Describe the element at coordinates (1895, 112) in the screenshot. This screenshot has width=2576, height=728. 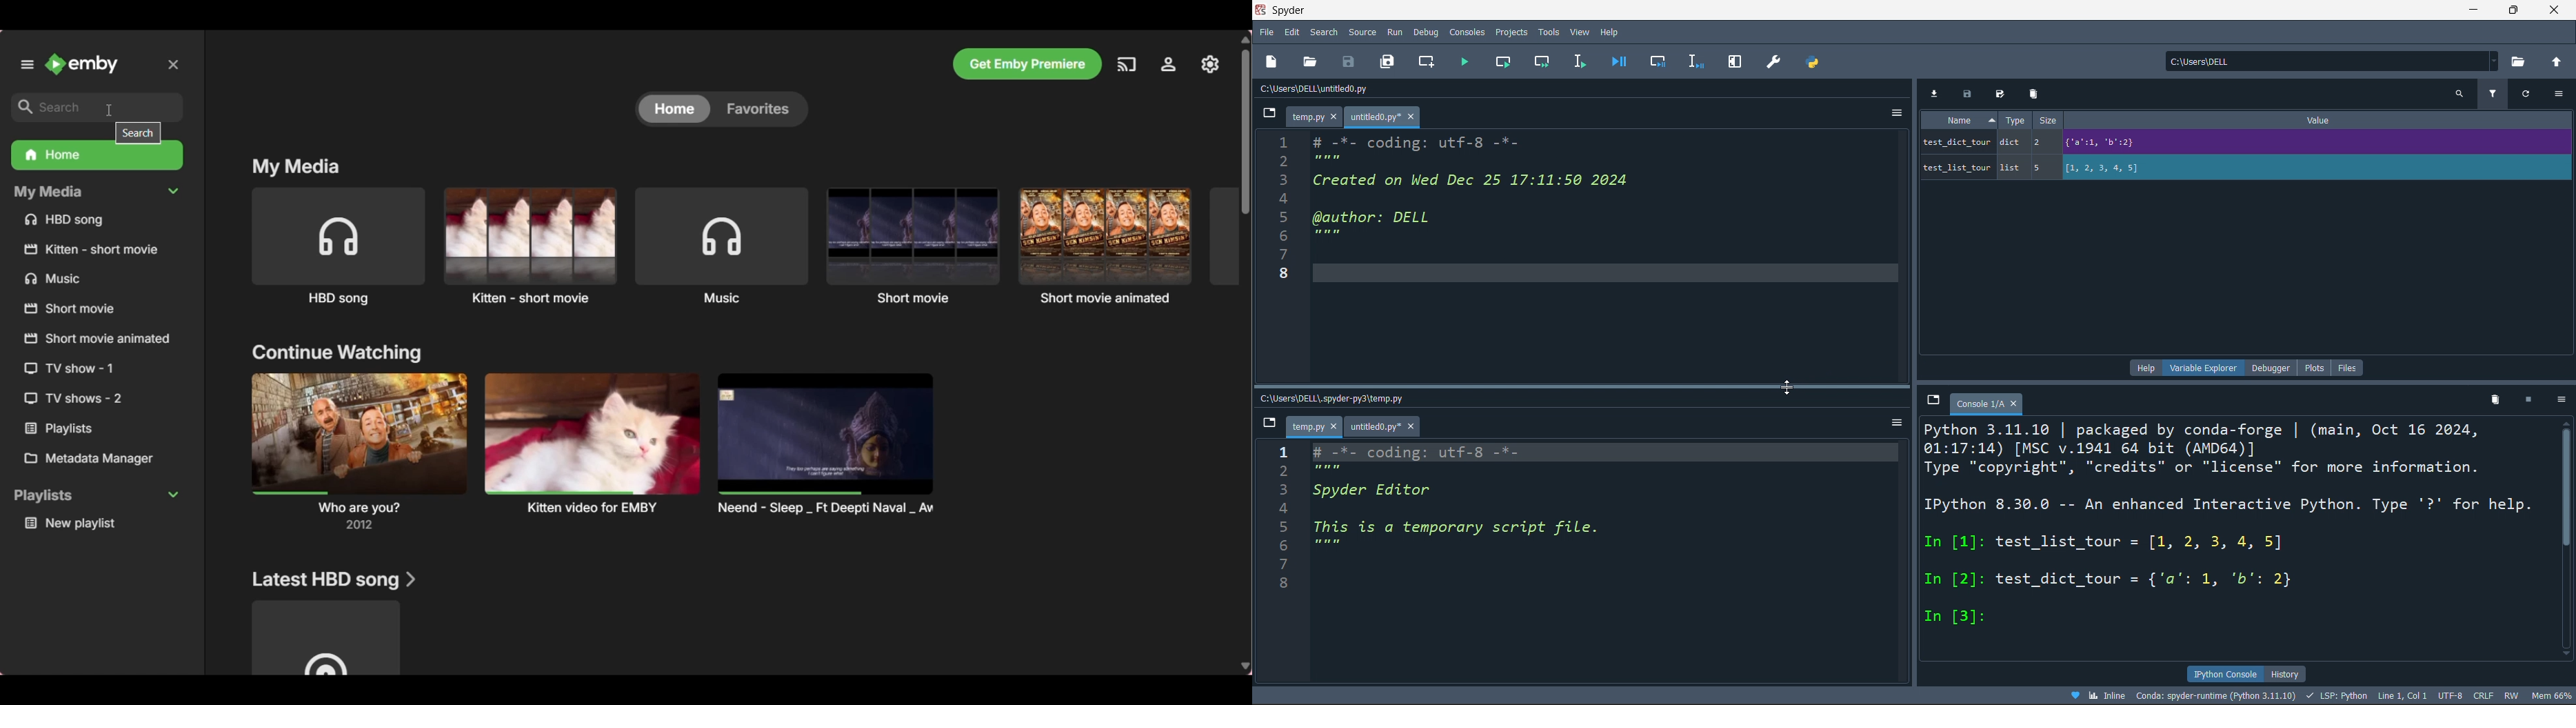
I see `options` at that location.